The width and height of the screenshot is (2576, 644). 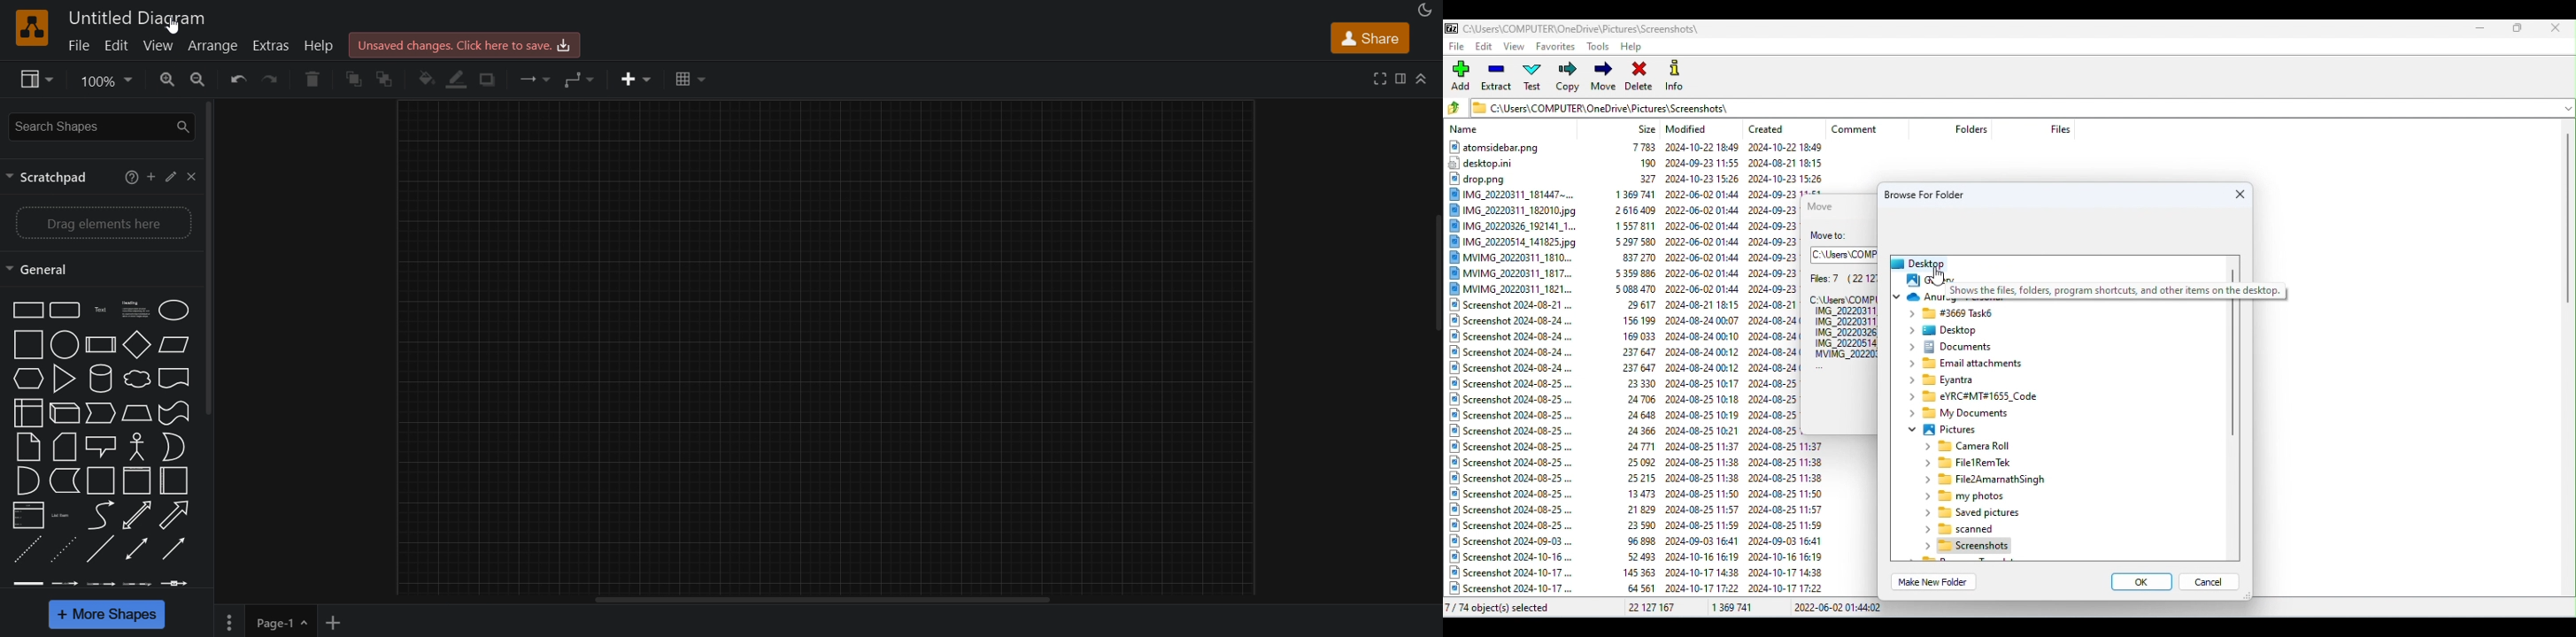 What do you see at coordinates (1976, 463) in the screenshot?
I see `Folder` at bounding box center [1976, 463].